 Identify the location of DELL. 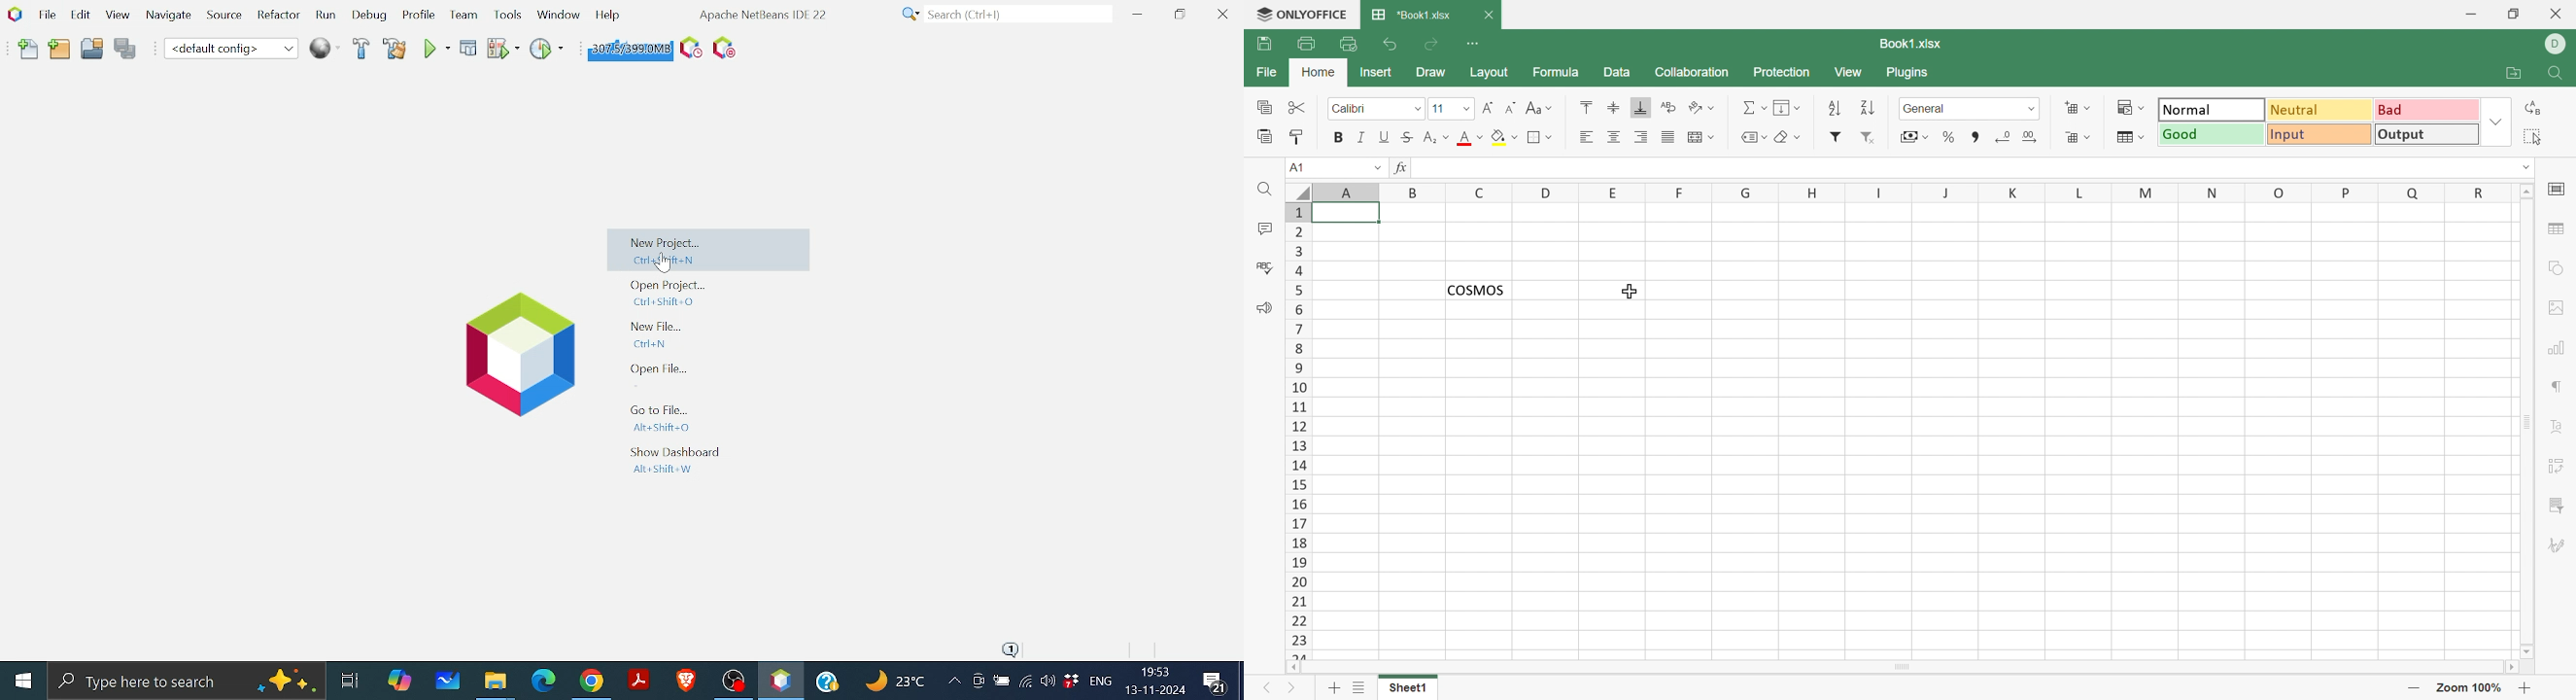
(2556, 44).